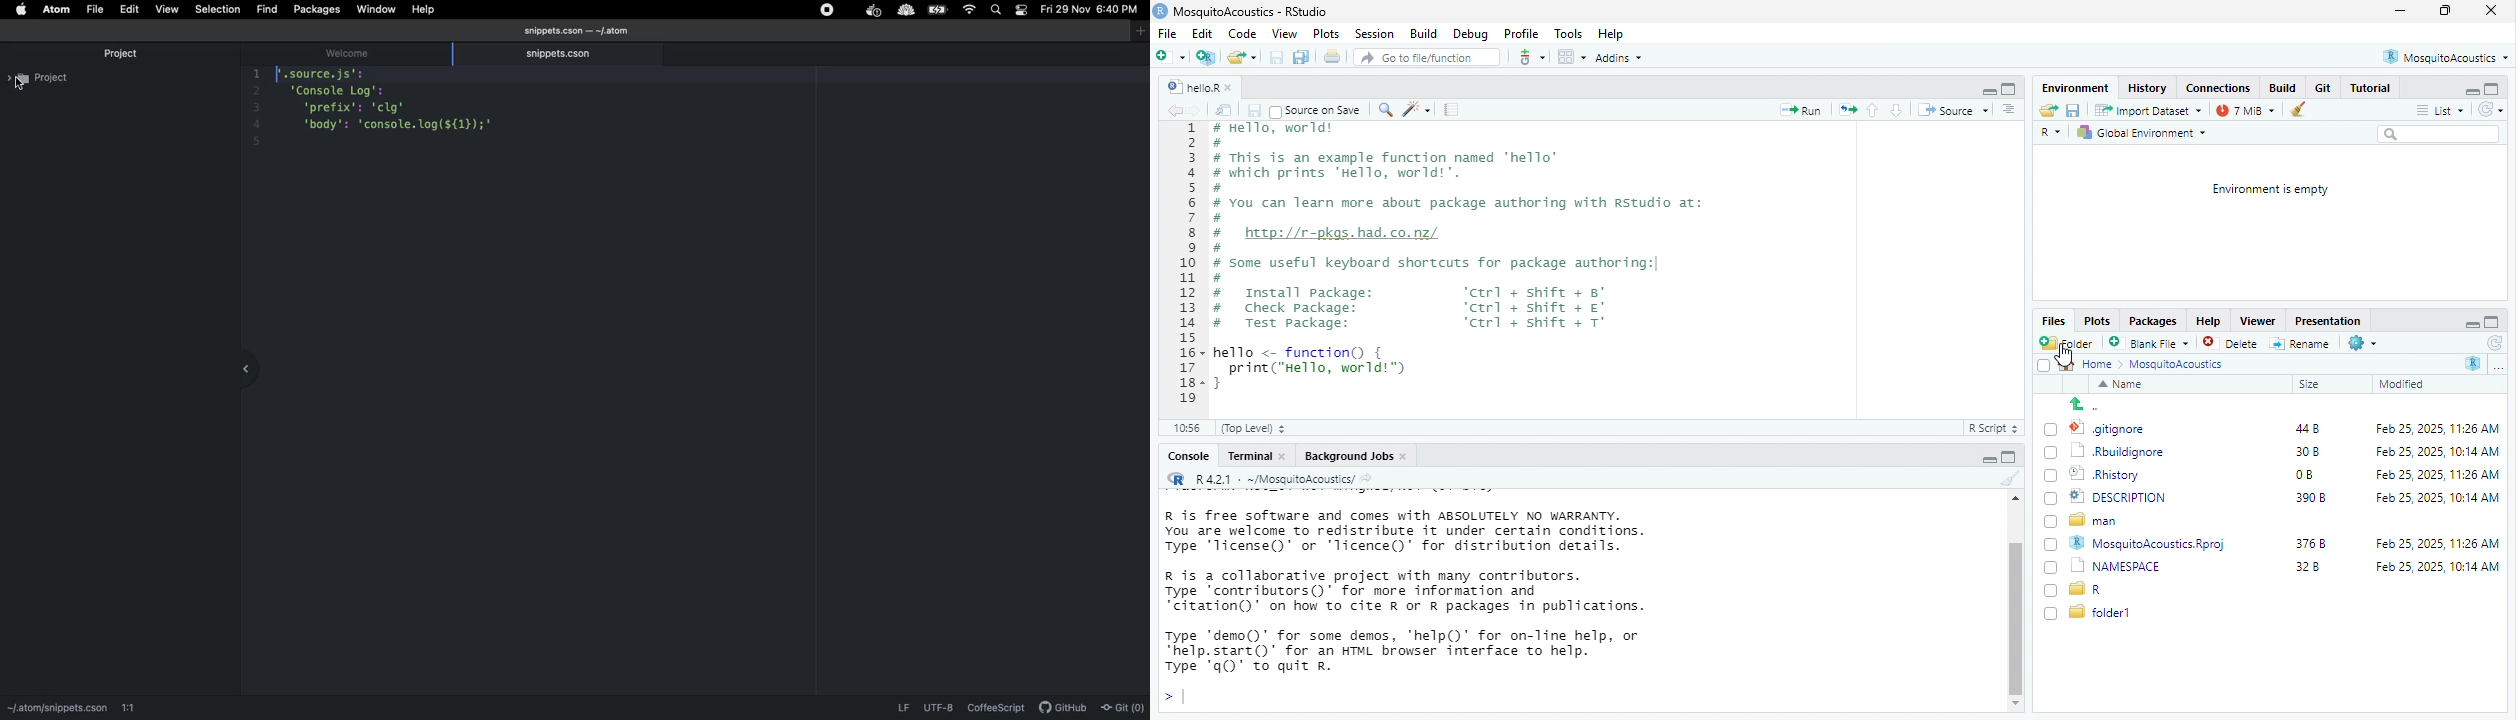  Describe the element at coordinates (1191, 88) in the screenshot. I see ` hellor` at that location.